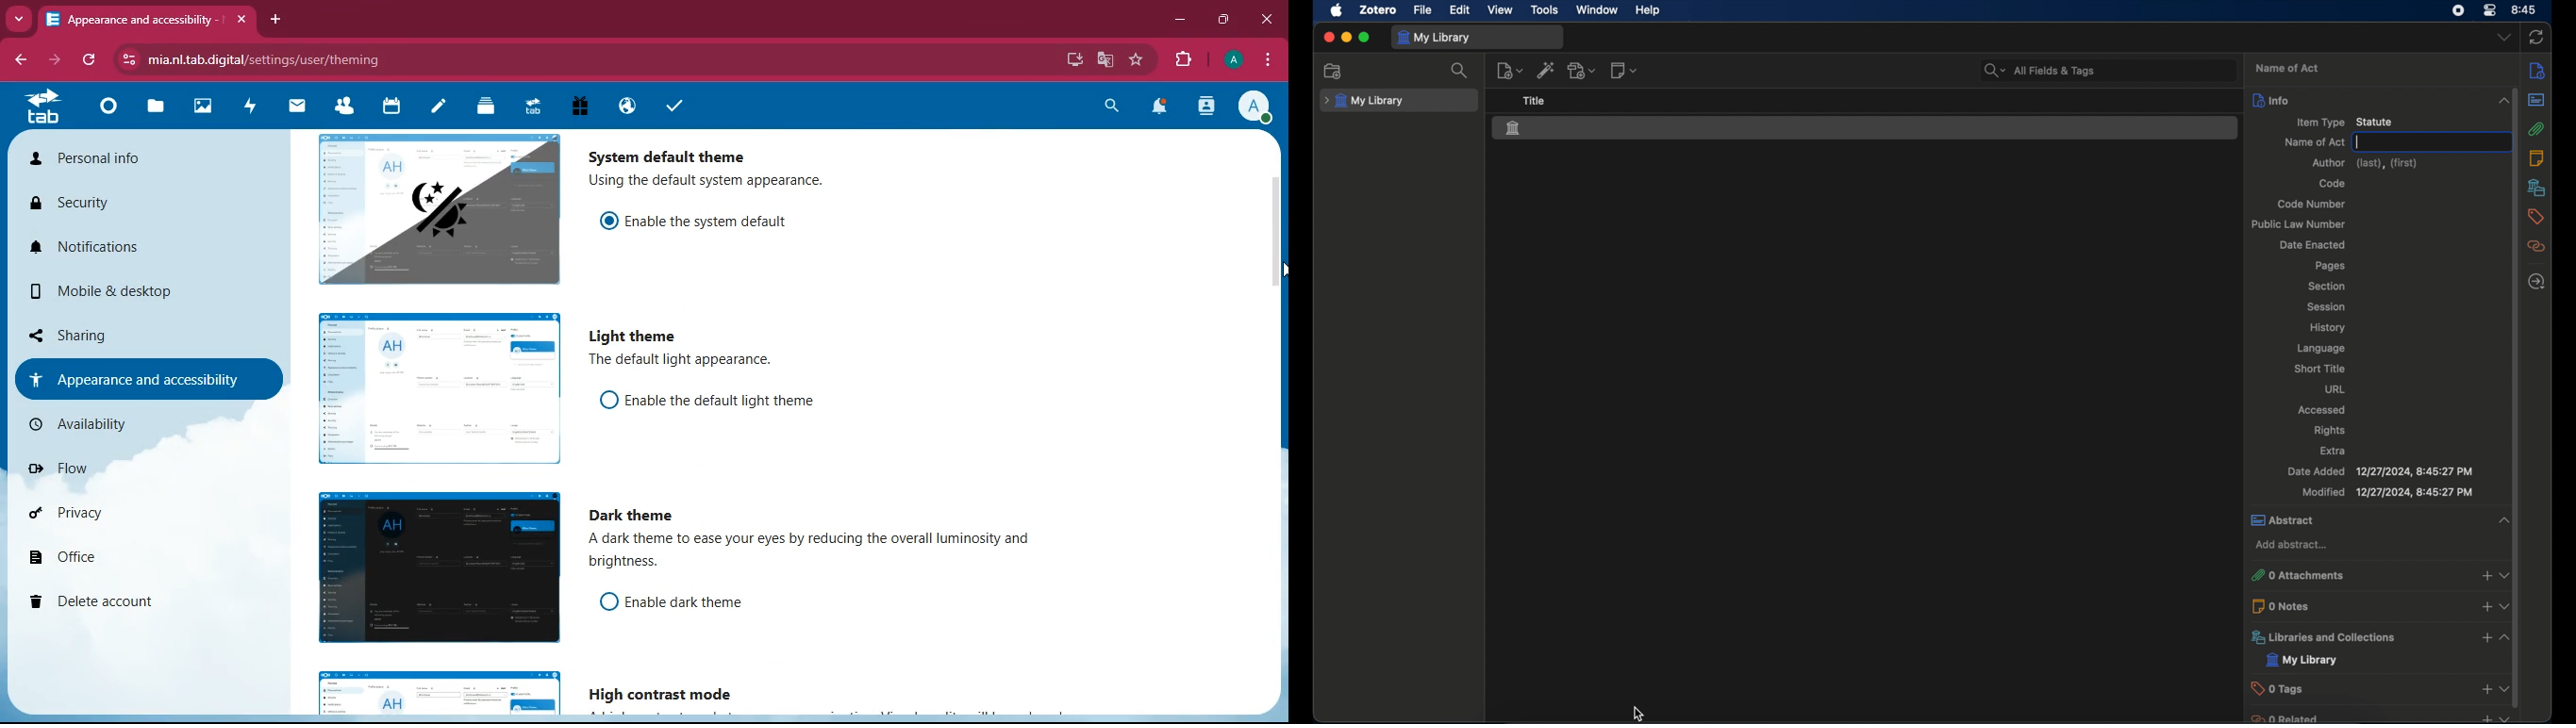 Image resolution: width=2576 pixels, height=728 pixels. I want to click on new item, so click(1510, 72).